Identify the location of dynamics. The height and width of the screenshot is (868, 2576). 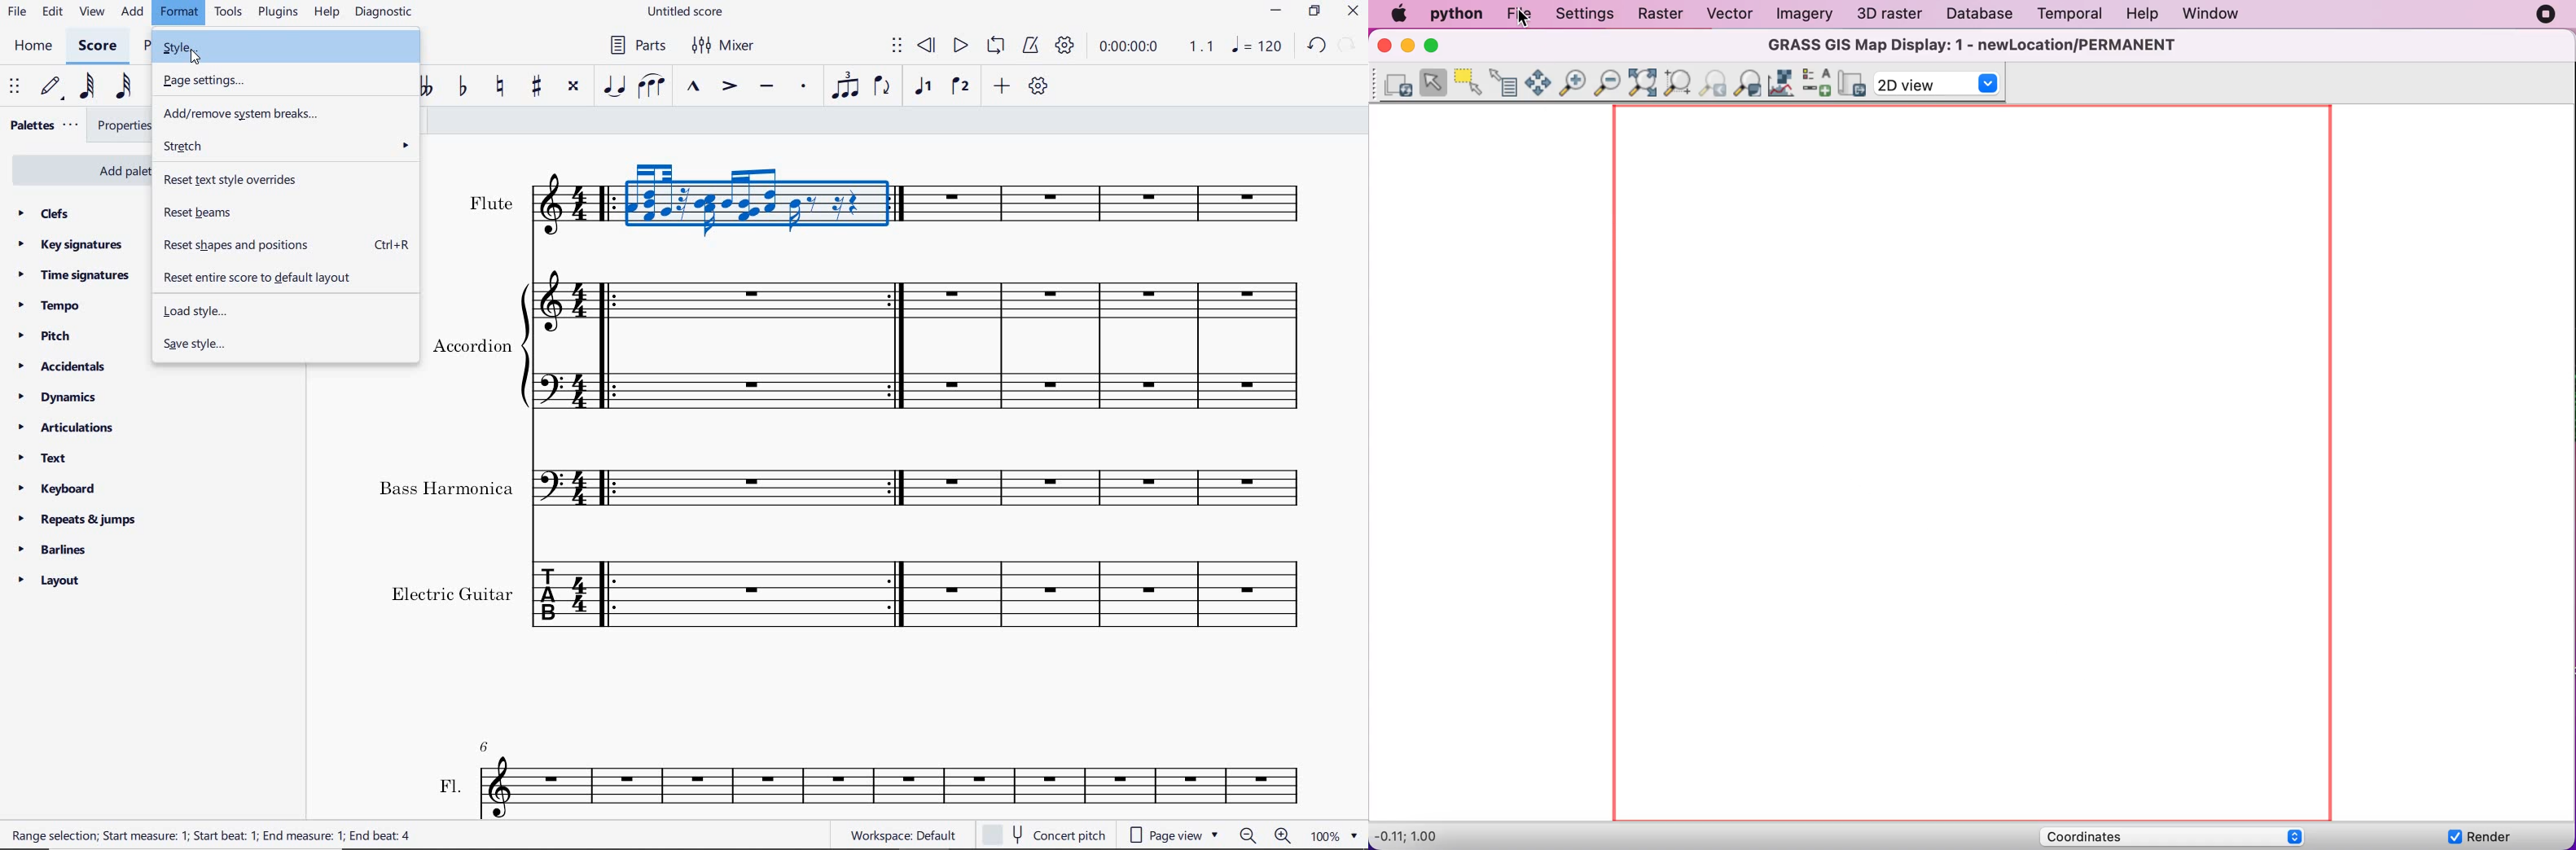
(59, 397).